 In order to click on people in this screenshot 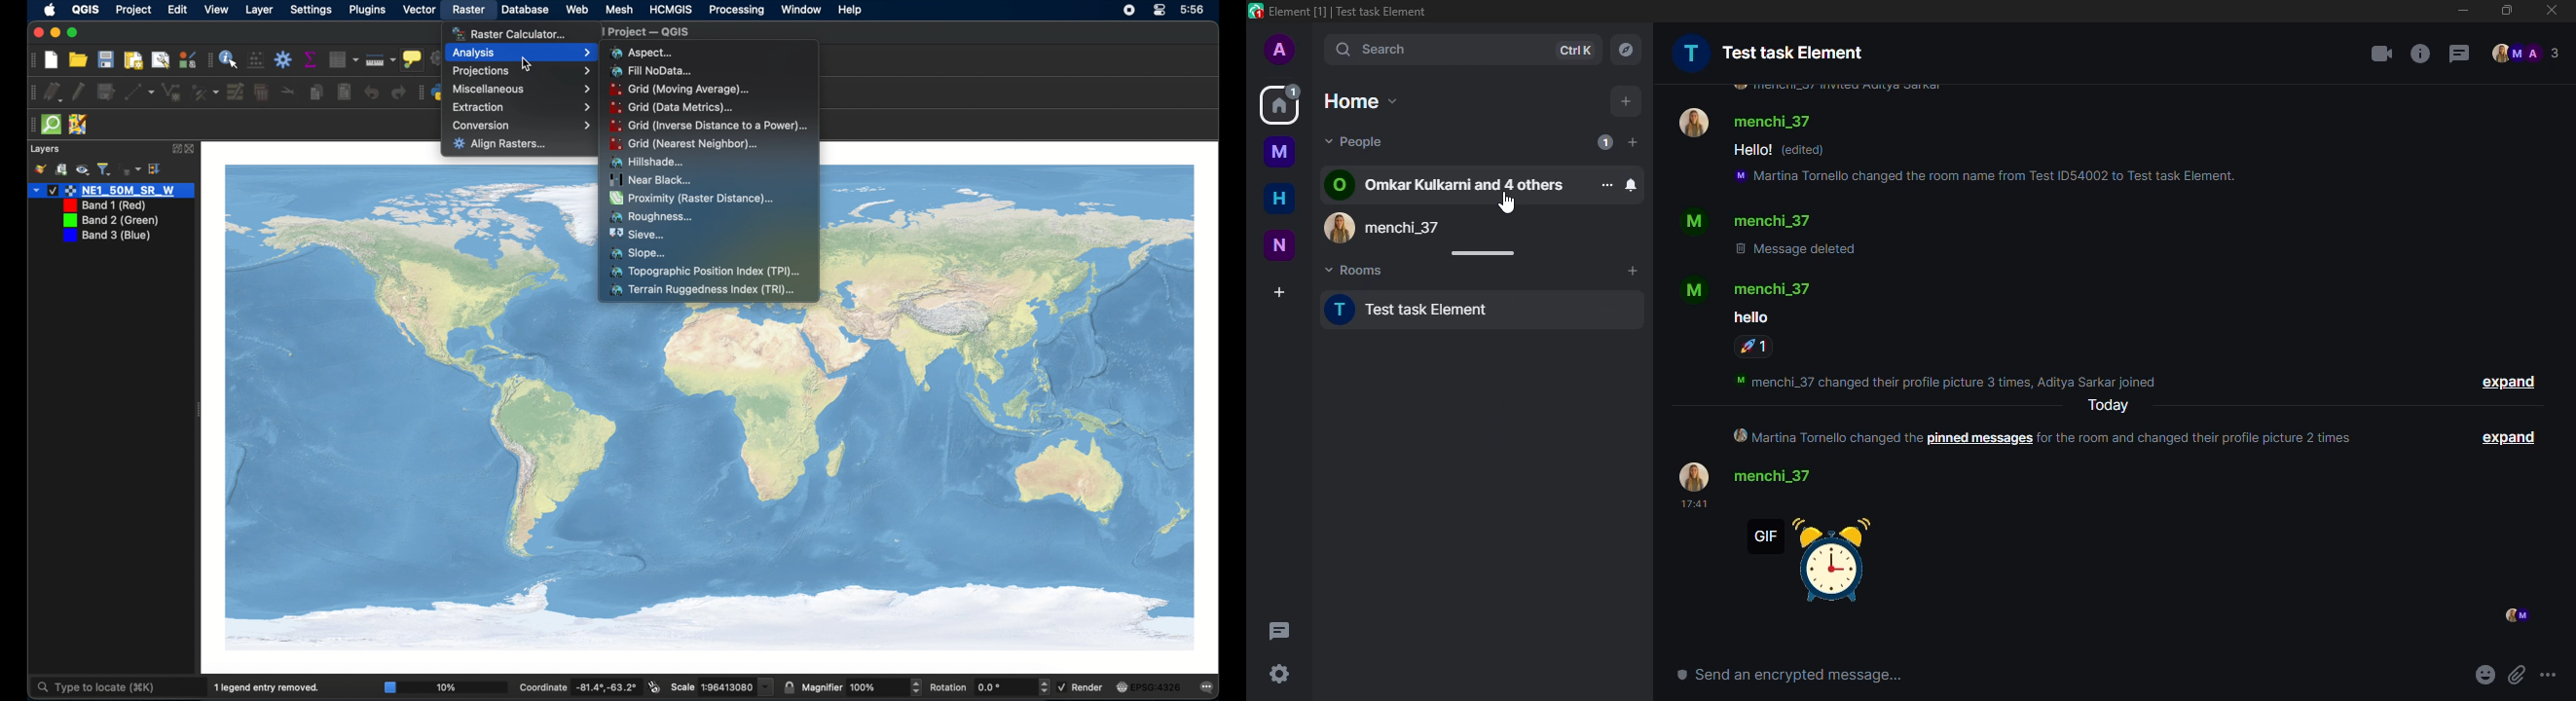, I will do `click(2527, 53)`.